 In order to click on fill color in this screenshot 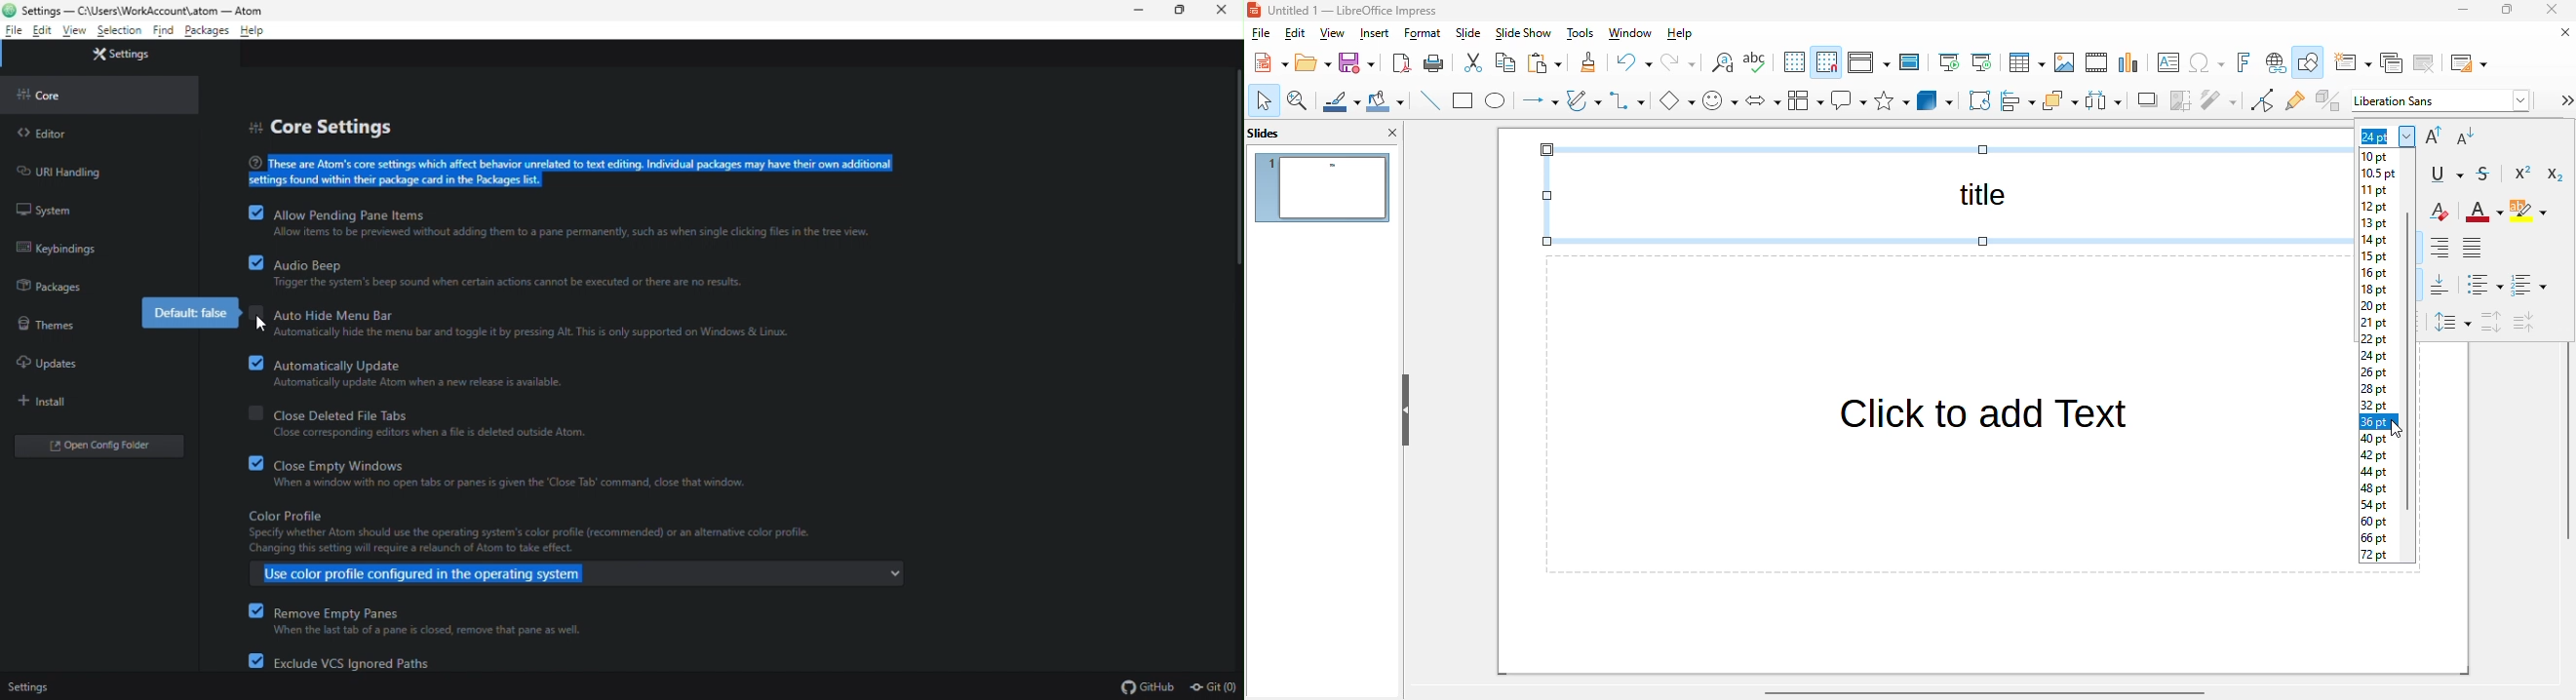, I will do `click(1386, 100)`.